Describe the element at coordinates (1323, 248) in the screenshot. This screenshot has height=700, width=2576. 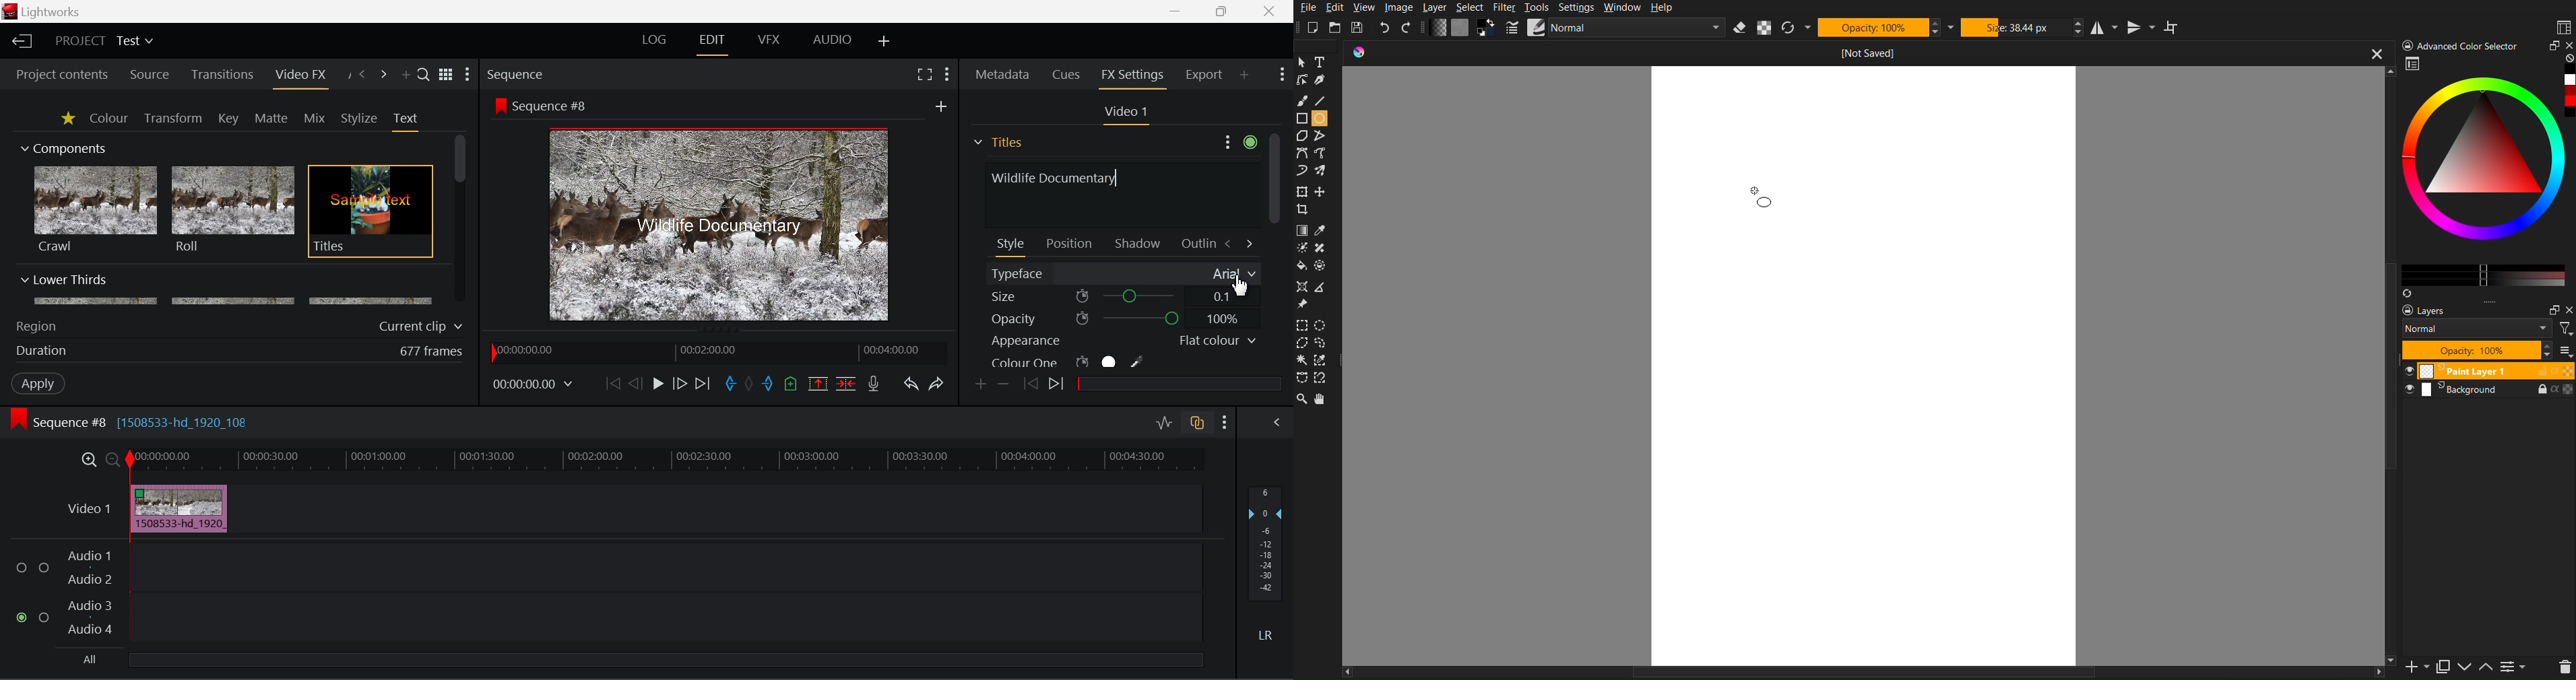
I see `shape` at that location.